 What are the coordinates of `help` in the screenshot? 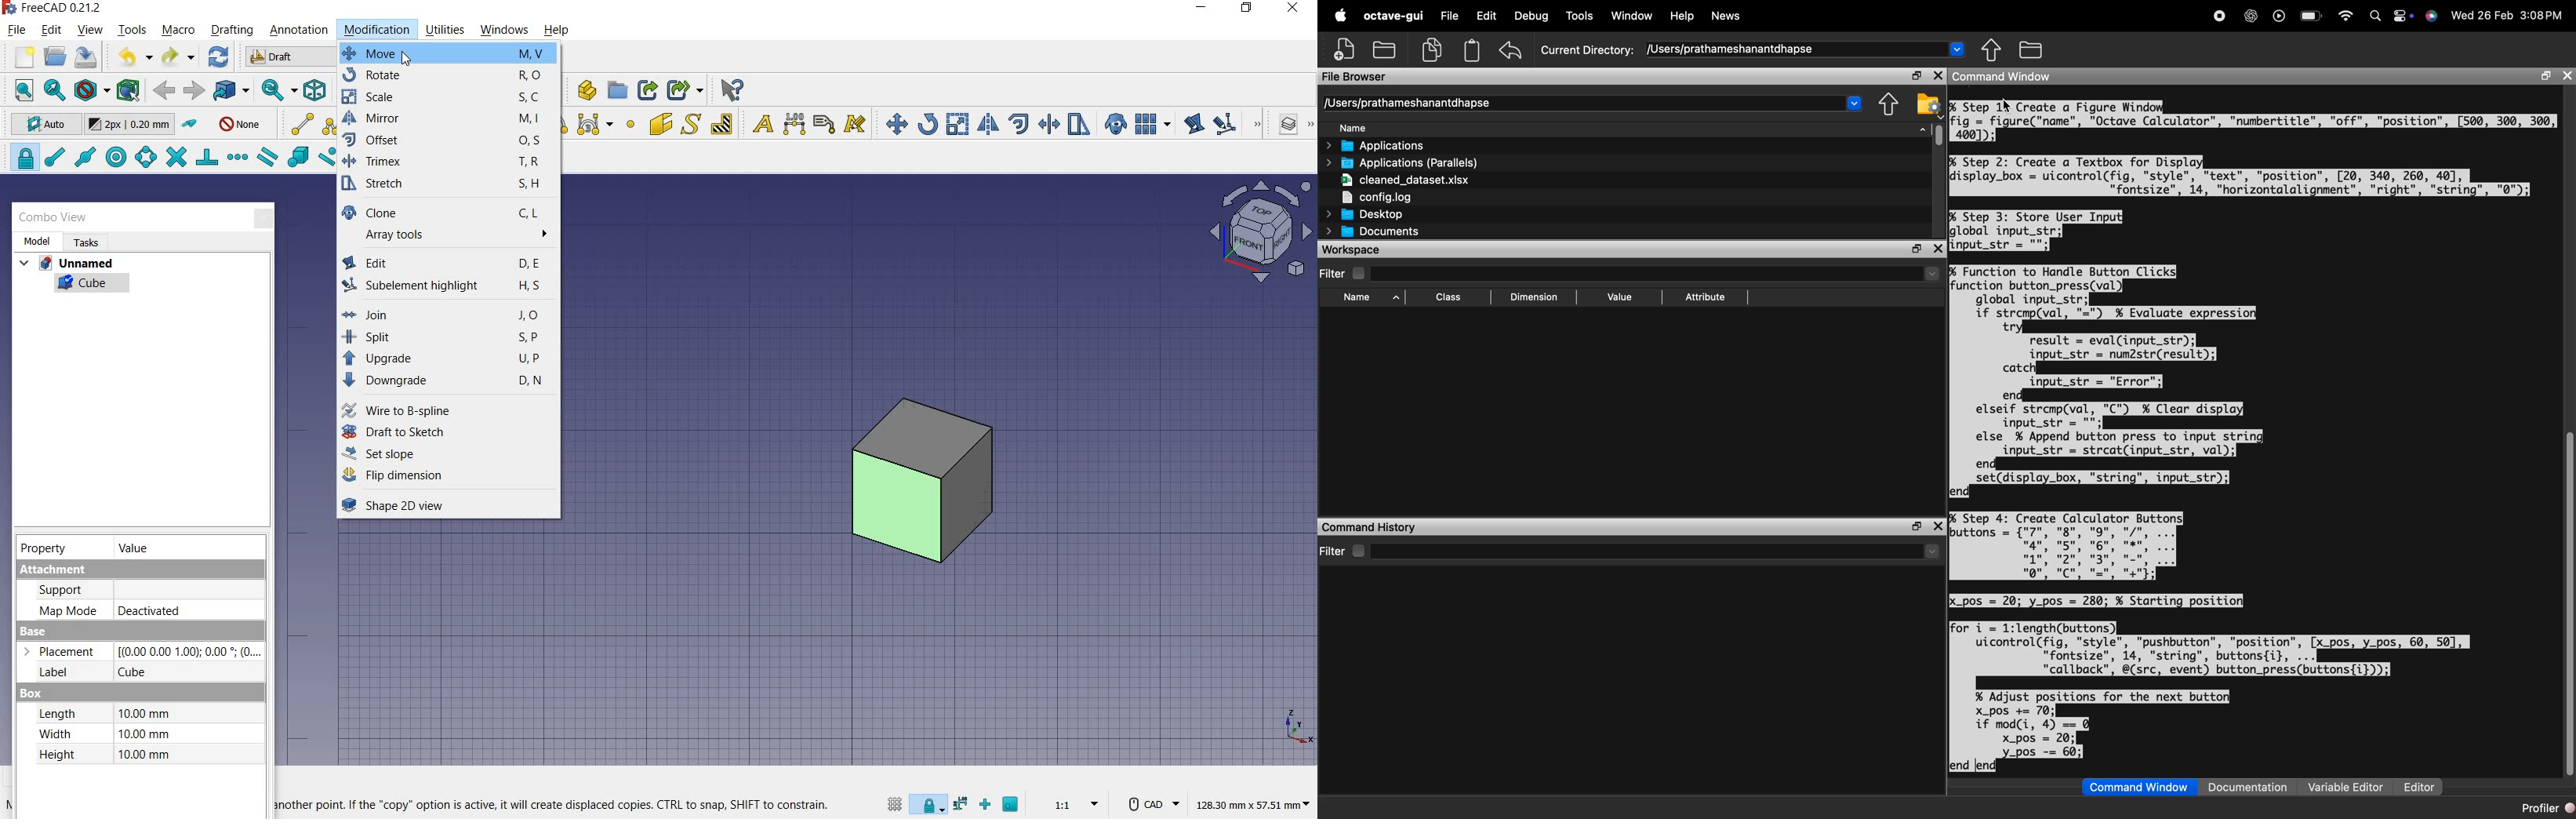 It's located at (556, 31).